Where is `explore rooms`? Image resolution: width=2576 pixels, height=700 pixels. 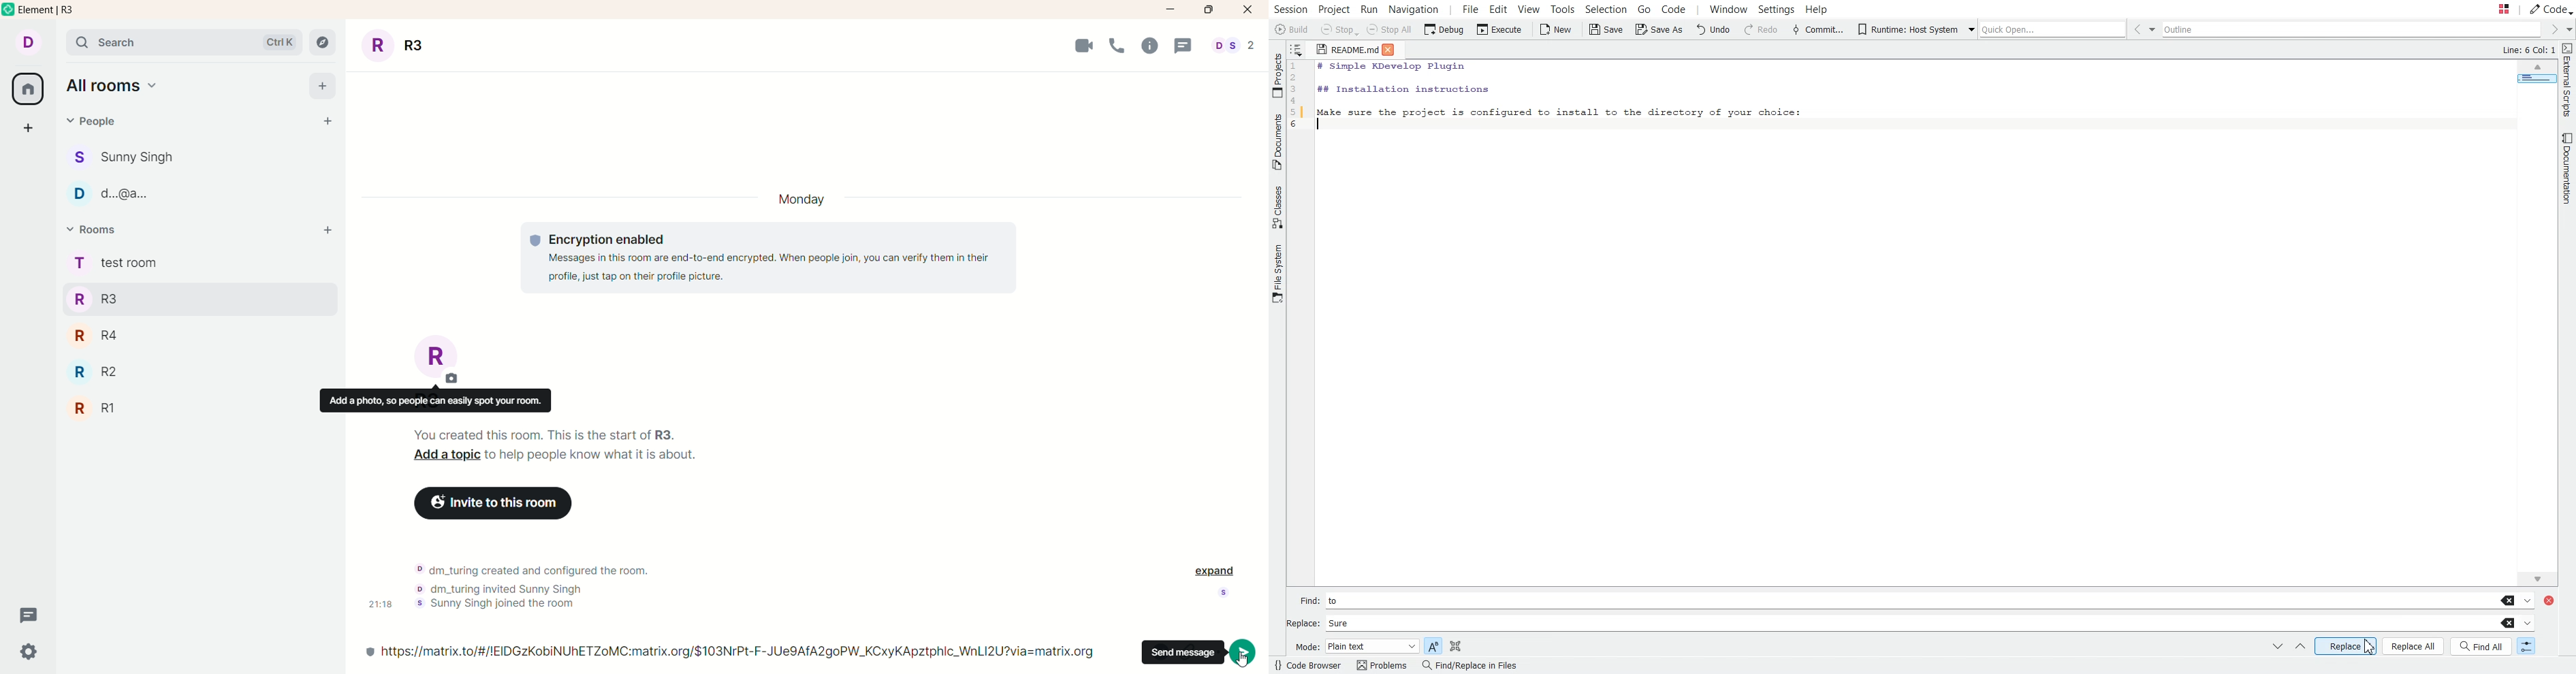
explore rooms is located at coordinates (323, 44).